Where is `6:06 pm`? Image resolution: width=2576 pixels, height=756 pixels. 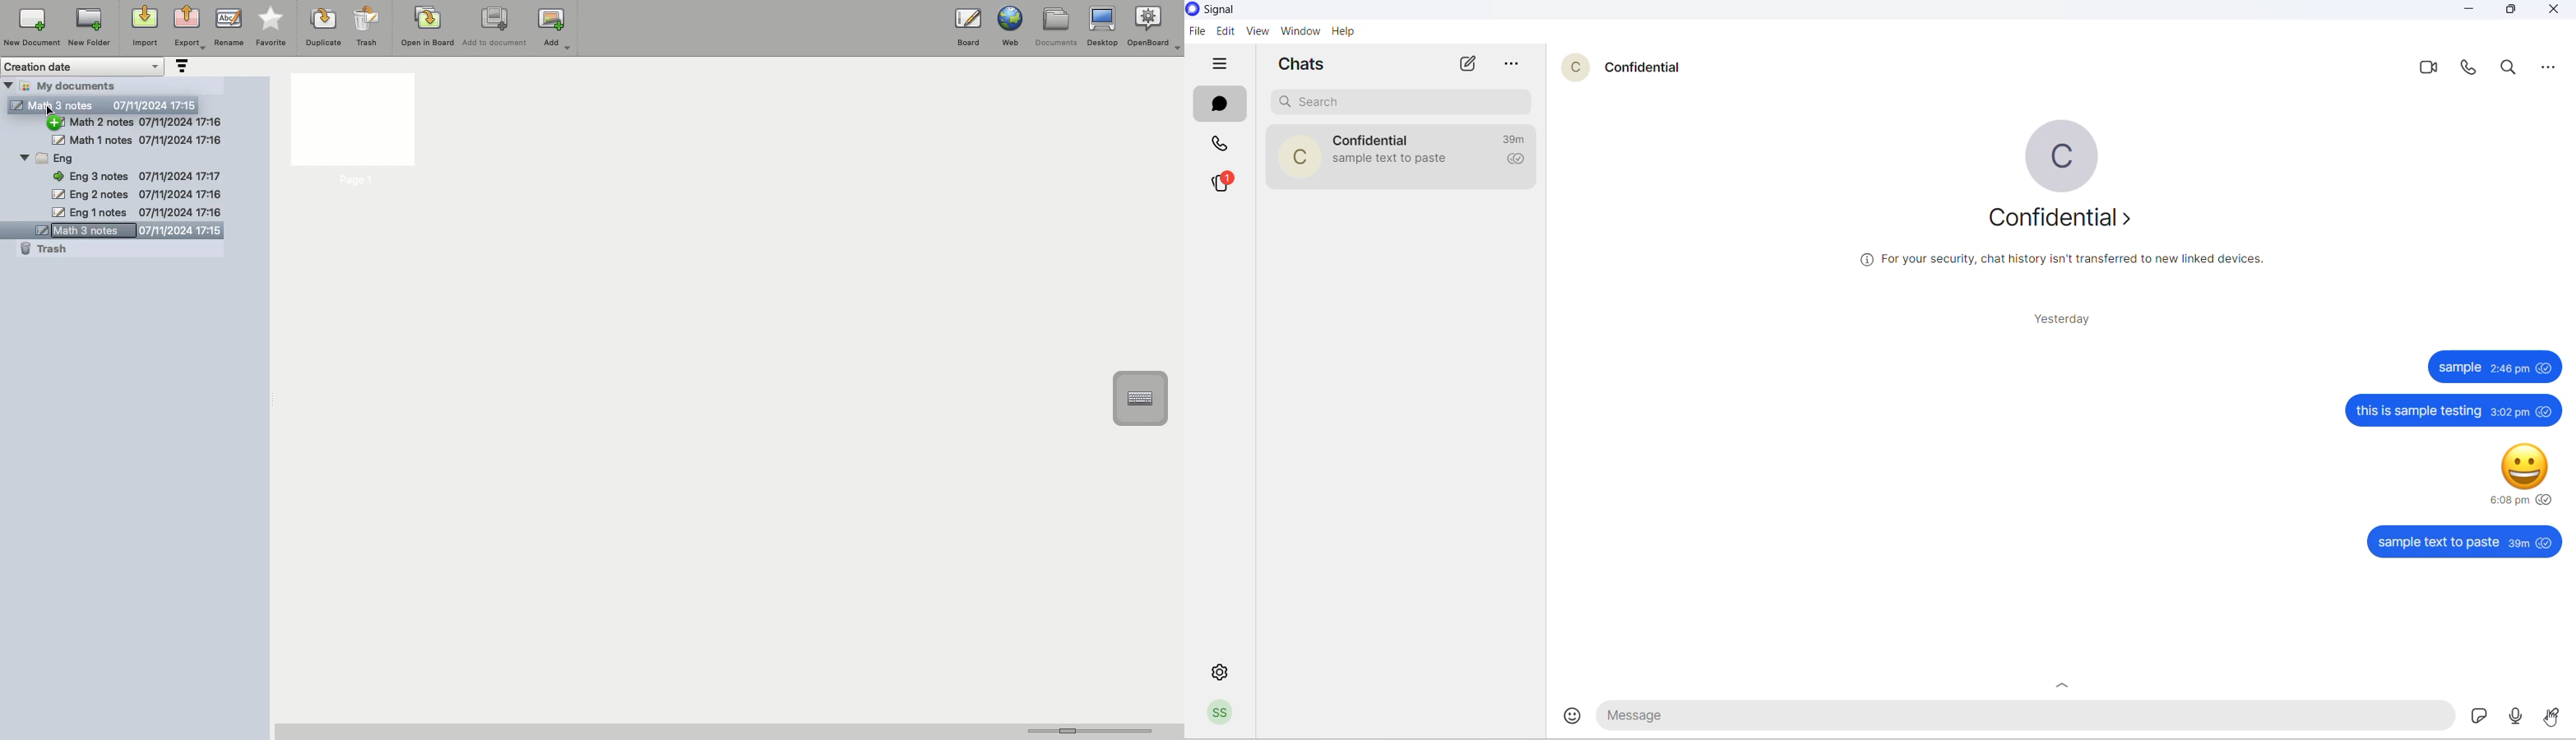 6:06 pm is located at coordinates (2508, 500).